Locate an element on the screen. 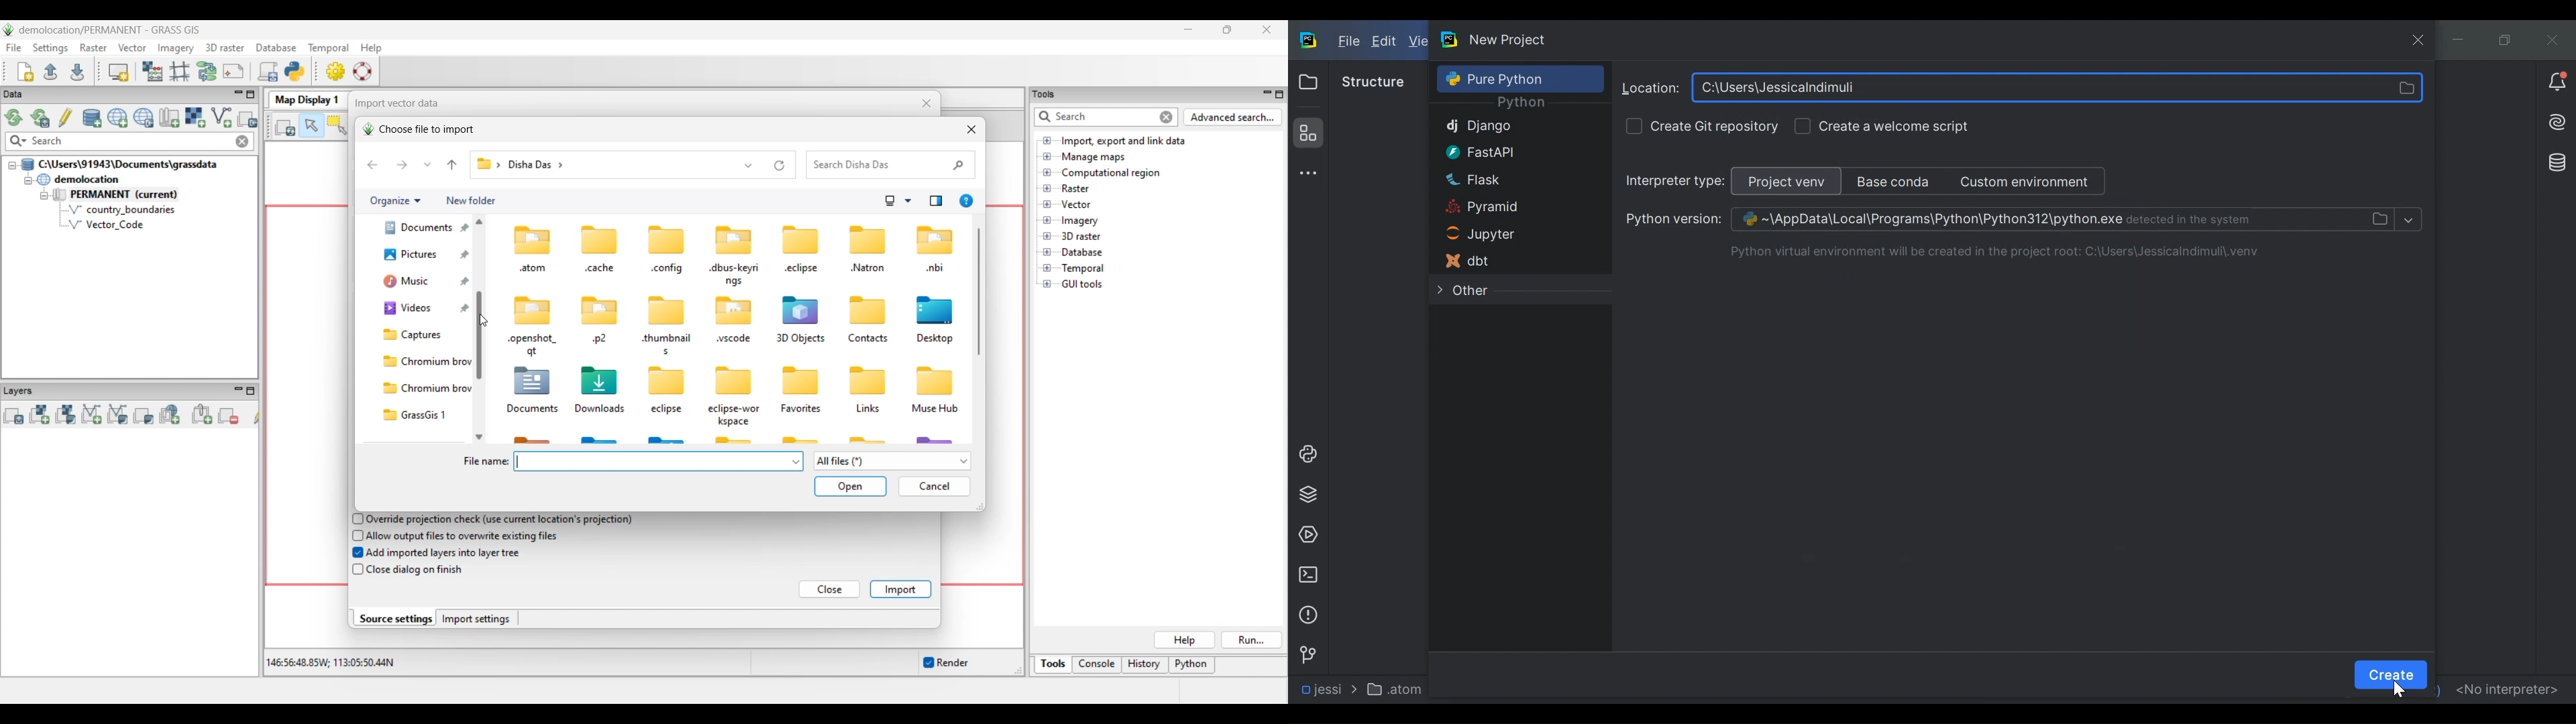 The image size is (2576, 728). Project and software name is located at coordinates (110, 30).